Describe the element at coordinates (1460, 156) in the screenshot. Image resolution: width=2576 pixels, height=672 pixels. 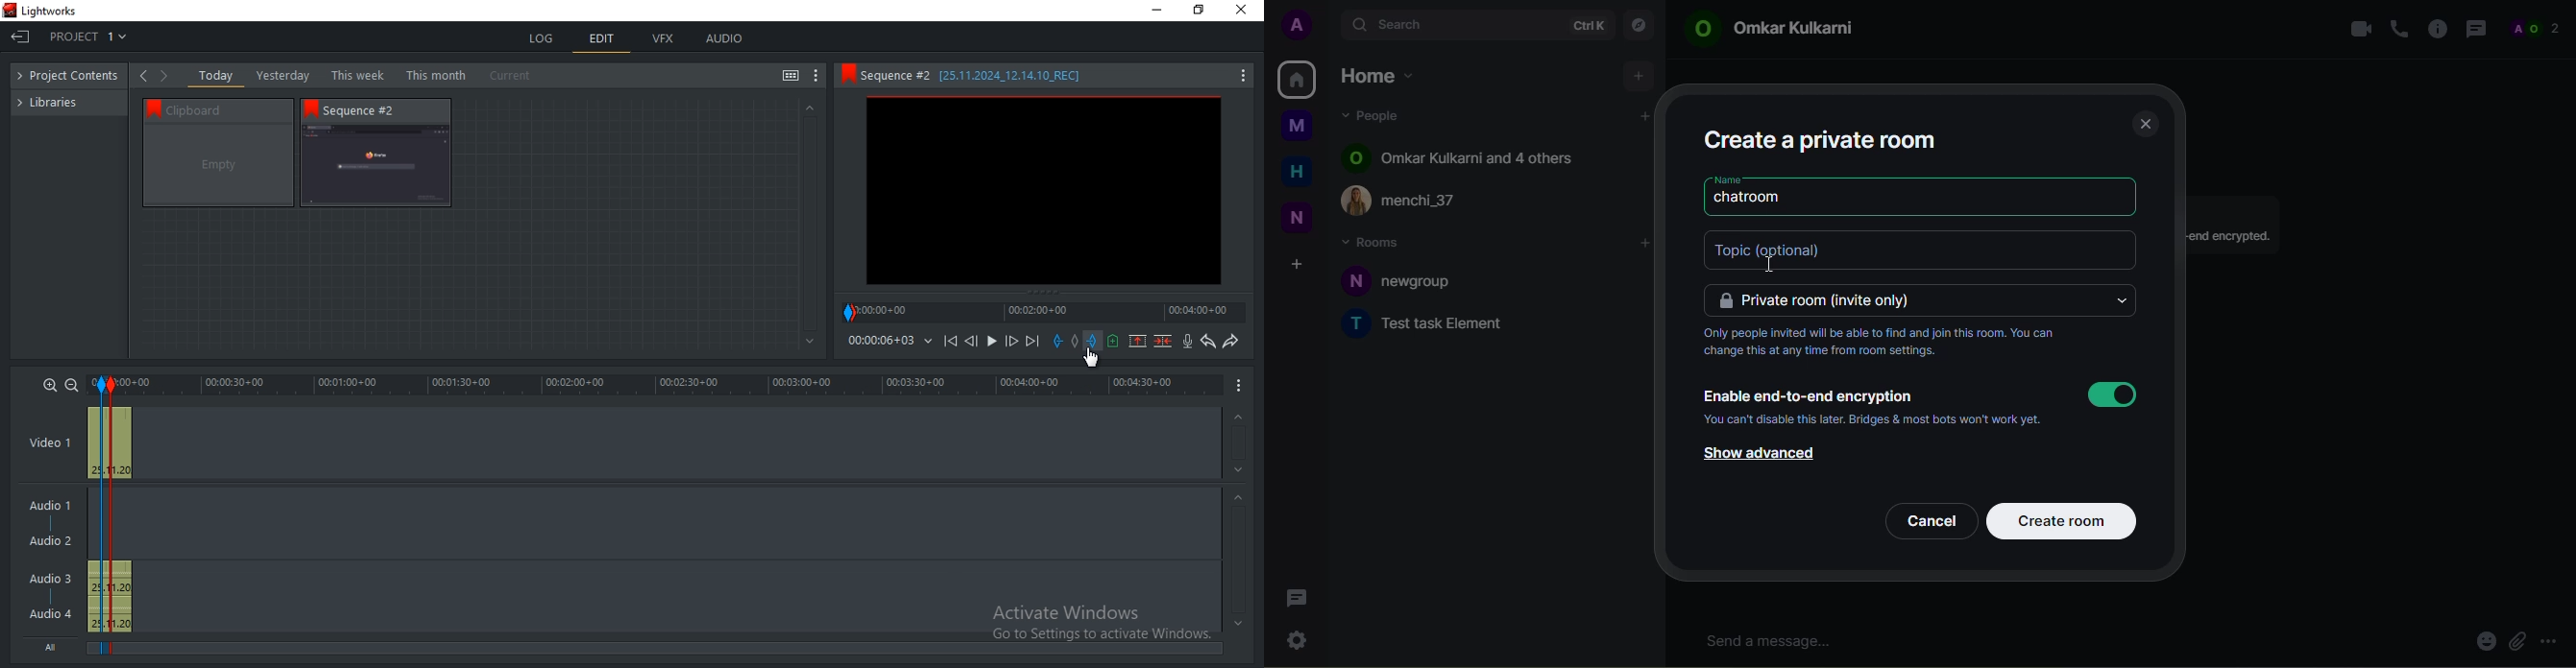
I see `©  Omkar Kulkarni and 4 others` at that location.